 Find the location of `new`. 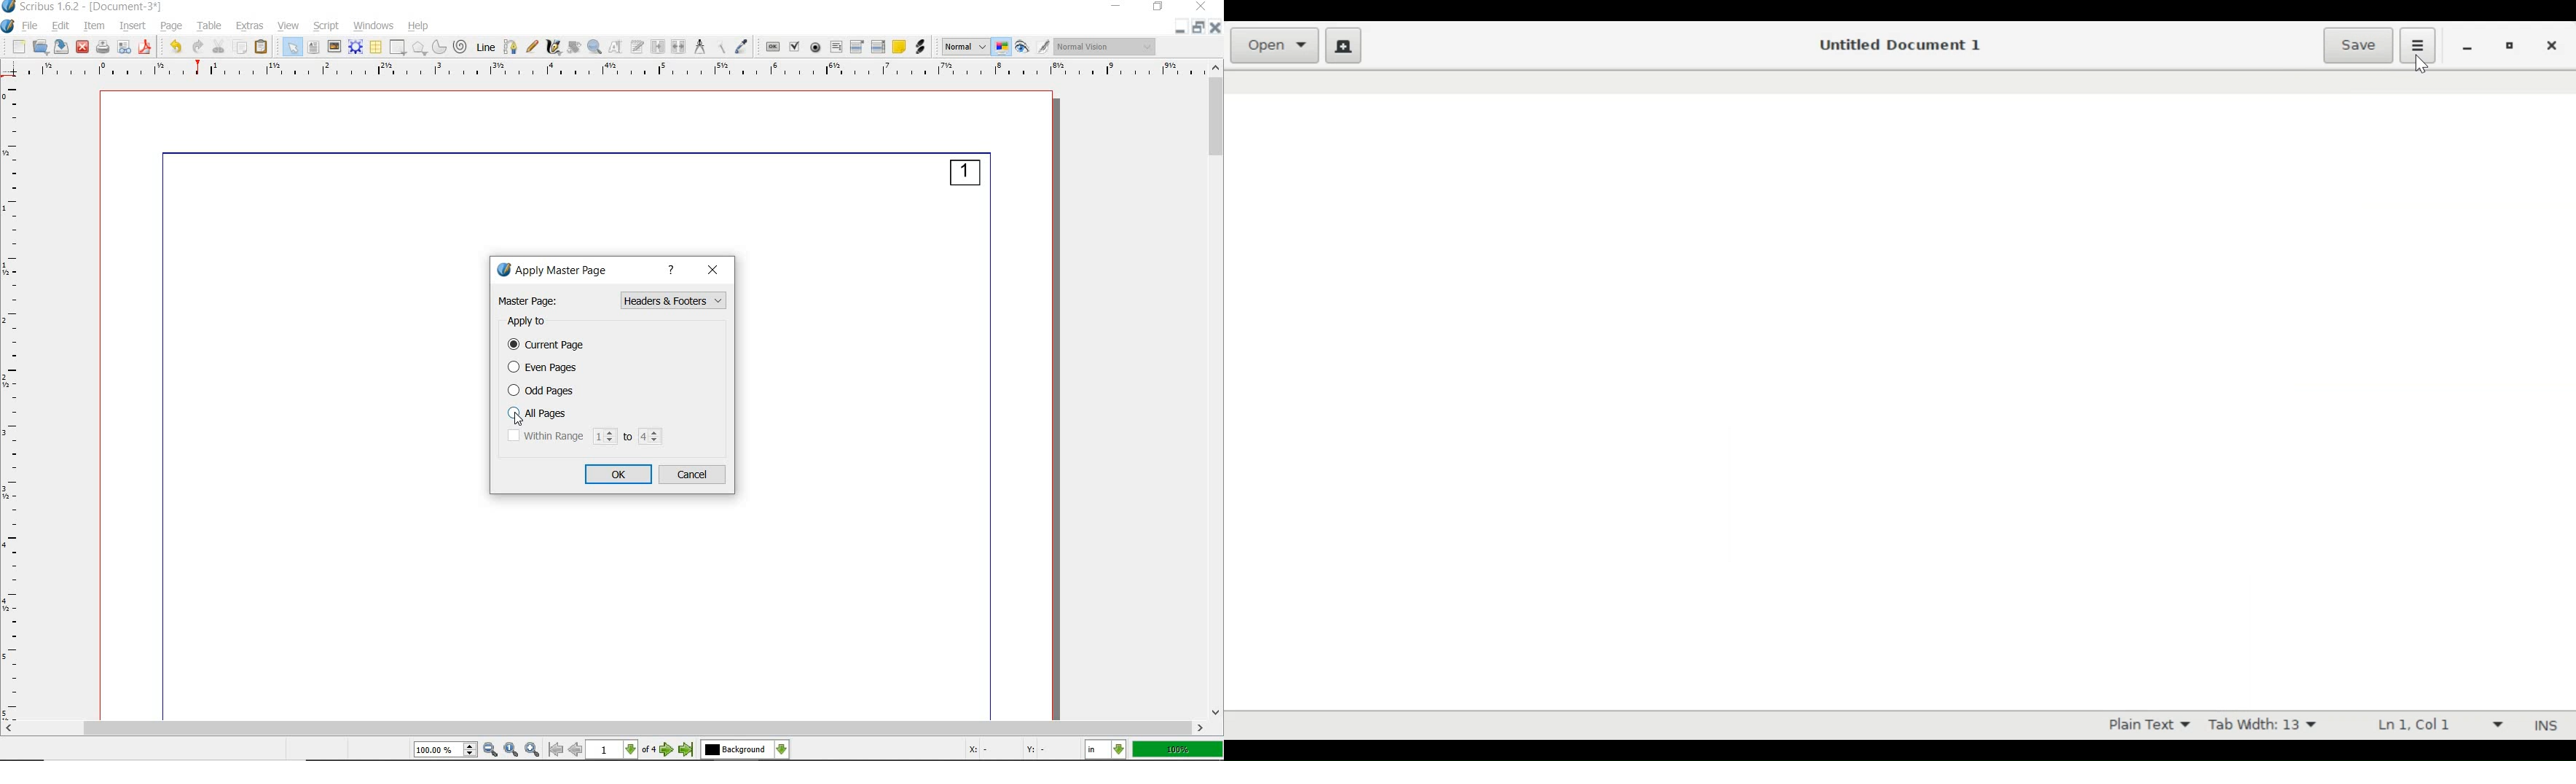

new is located at coordinates (18, 46).